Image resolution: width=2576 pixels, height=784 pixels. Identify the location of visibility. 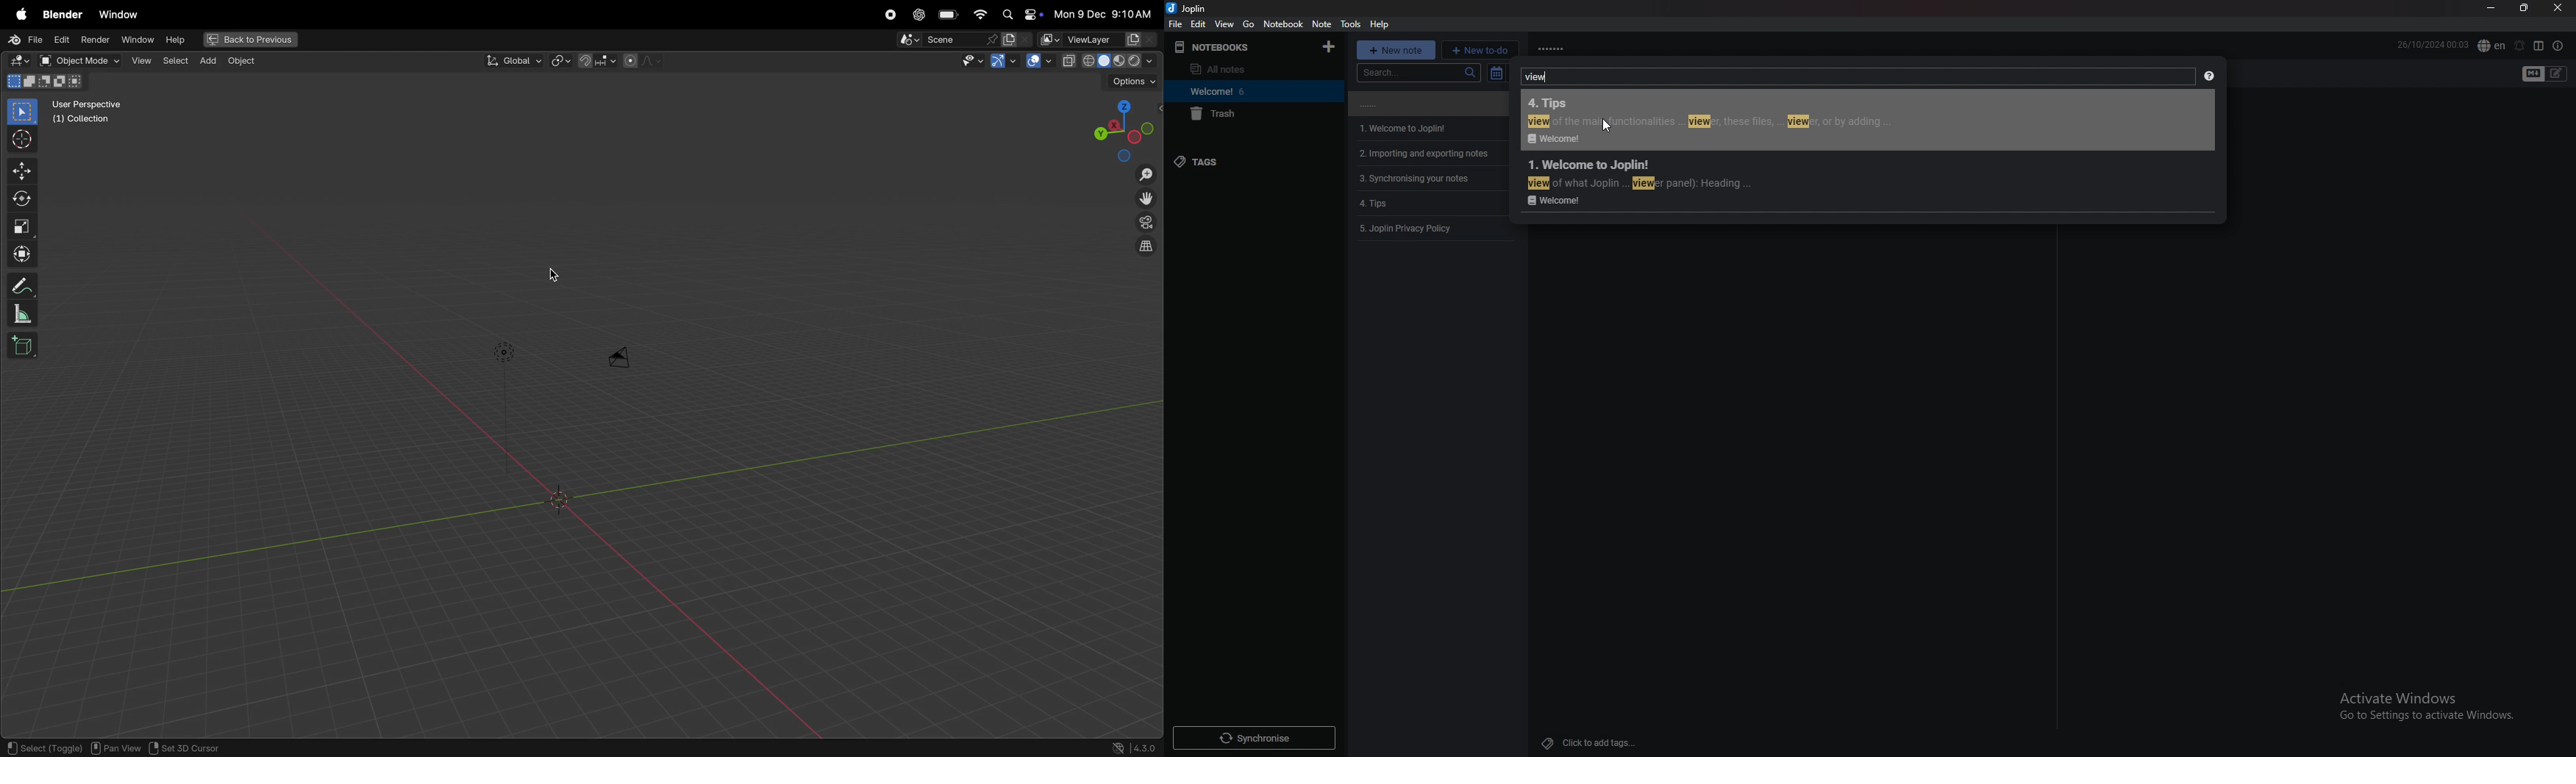
(970, 62).